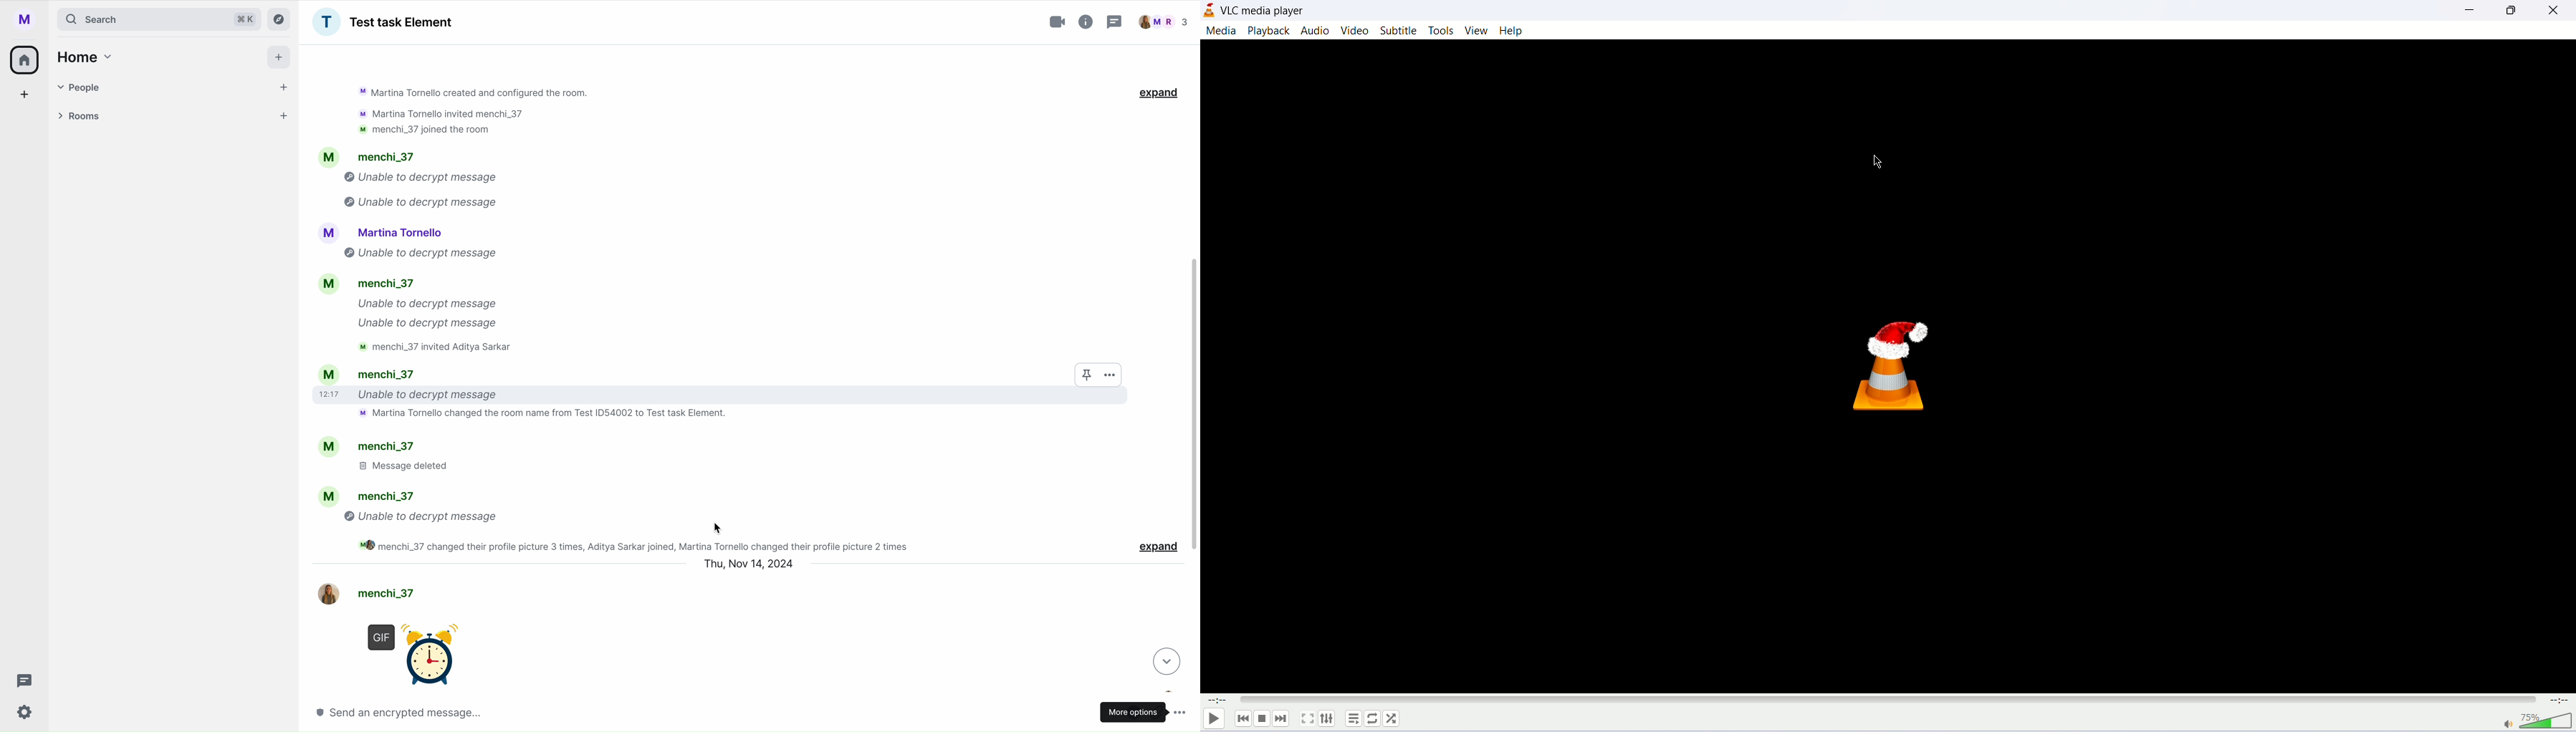  What do you see at coordinates (1145, 710) in the screenshot?
I see `more options` at bounding box center [1145, 710].